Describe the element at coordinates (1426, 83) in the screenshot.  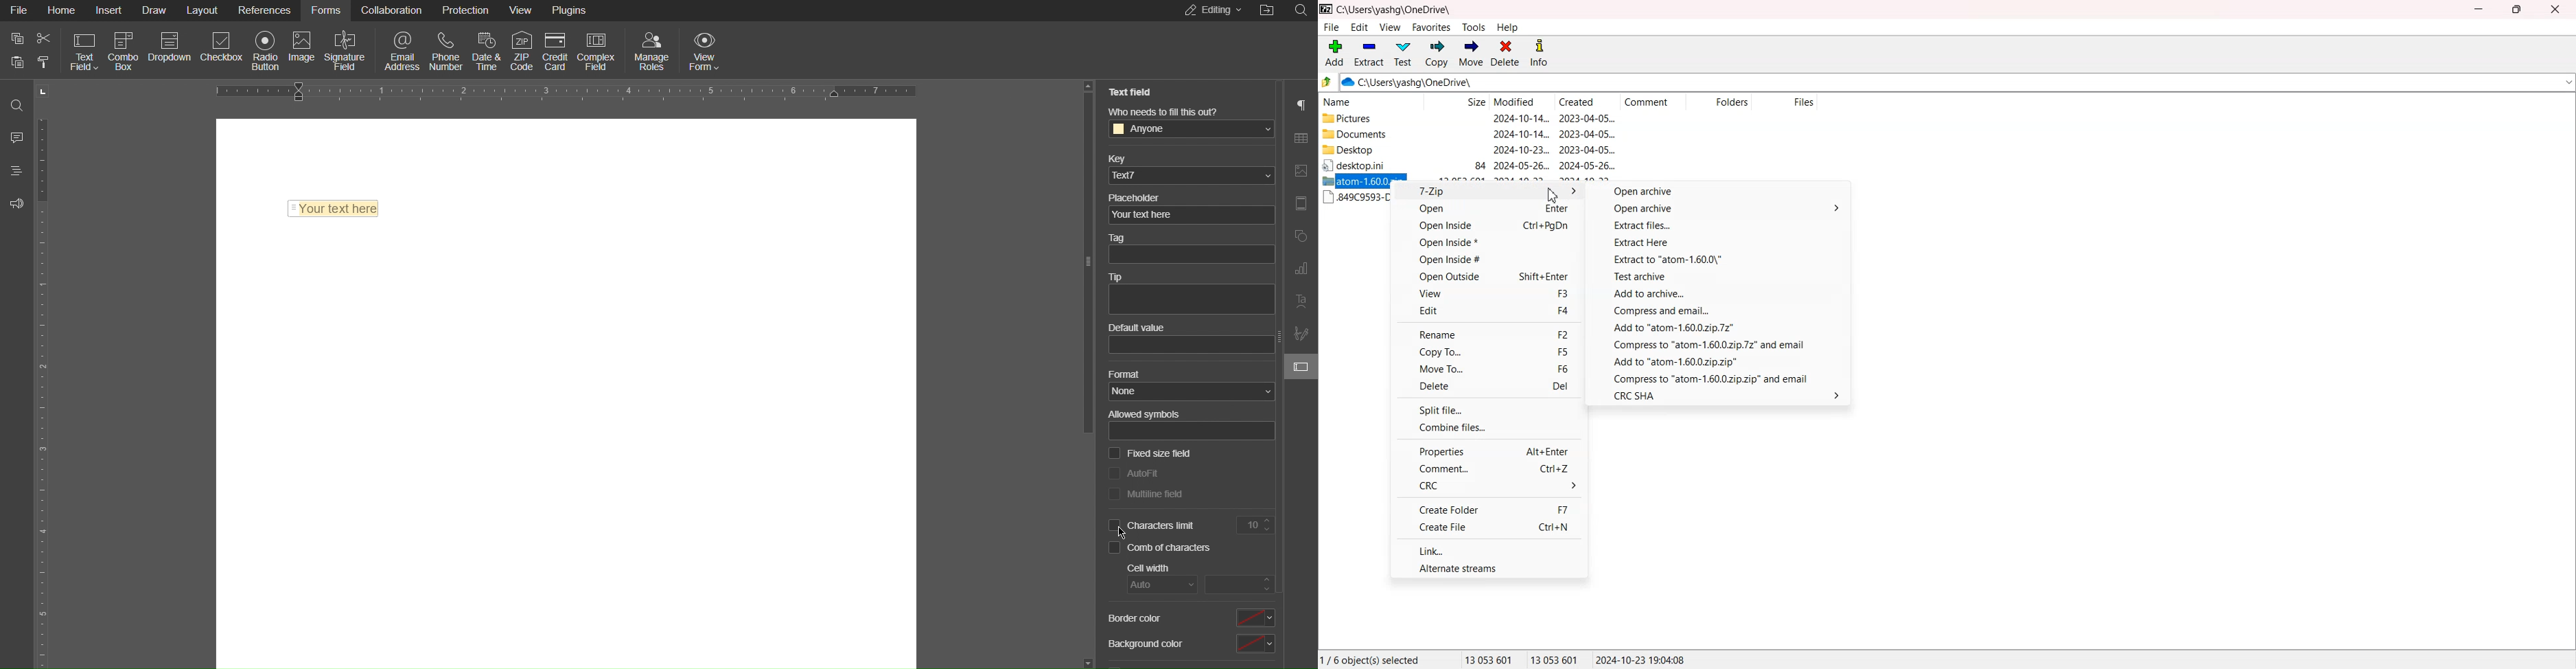
I see `C:\Users\yashg\OneDrive\` at that location.